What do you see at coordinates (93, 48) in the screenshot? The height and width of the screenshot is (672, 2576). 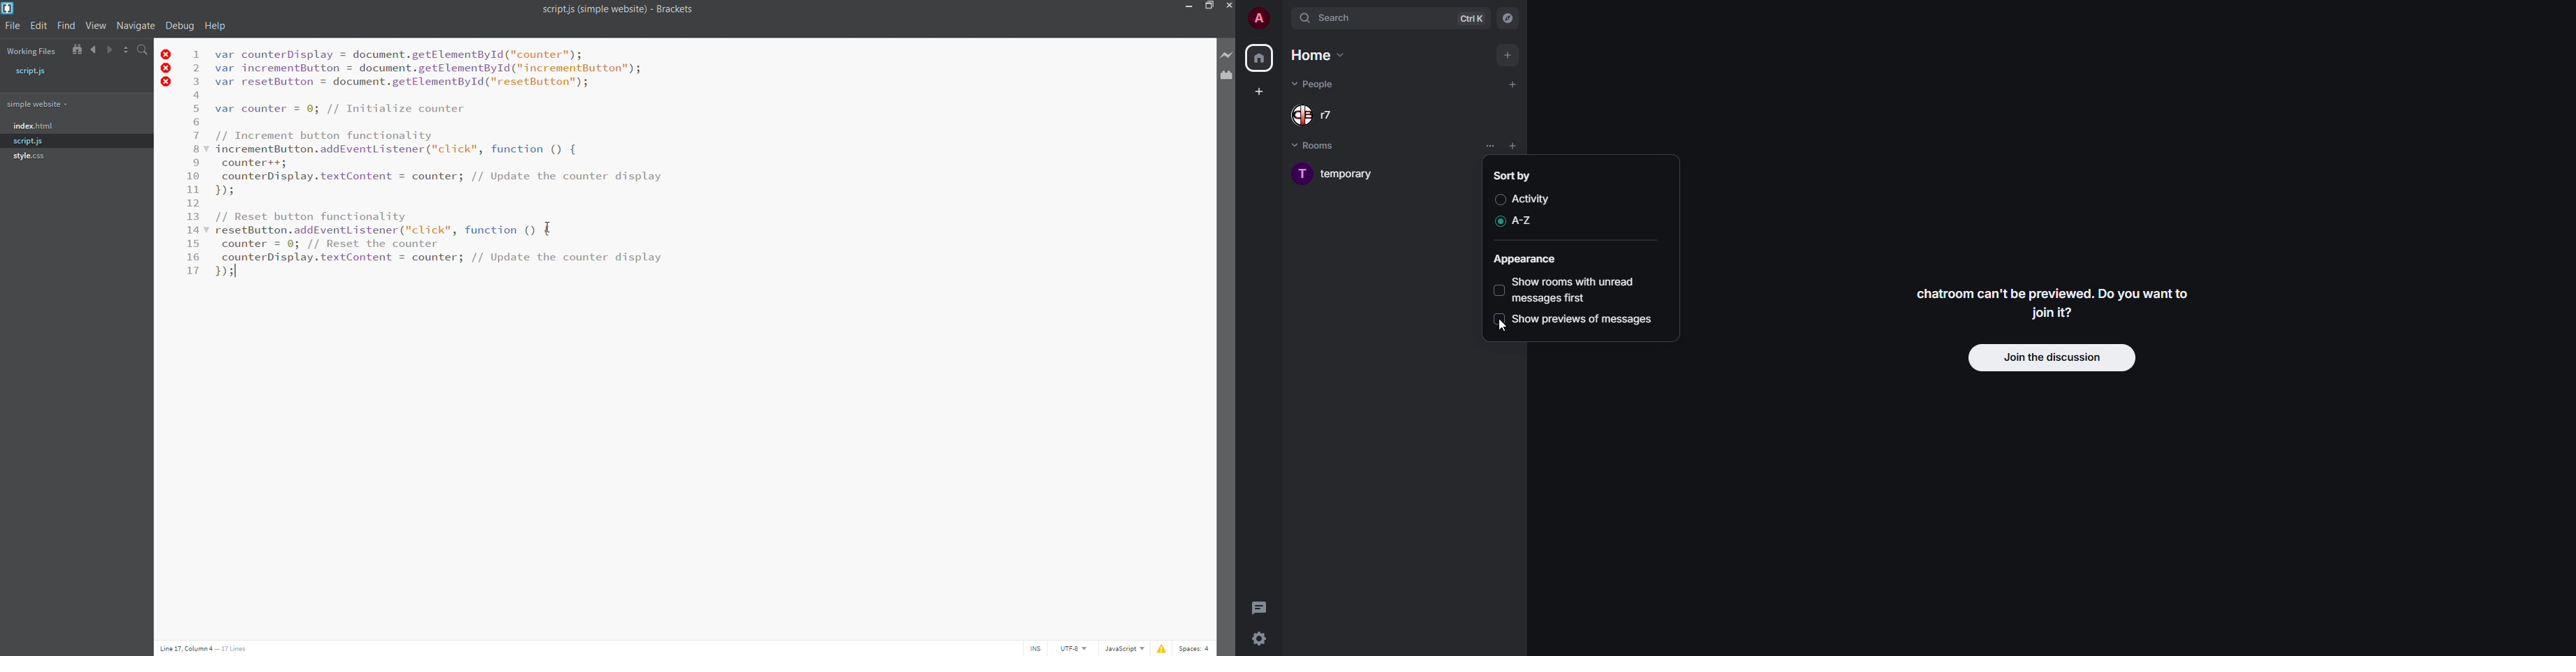 I see `navigate backward` at bounding box center [93, 48].